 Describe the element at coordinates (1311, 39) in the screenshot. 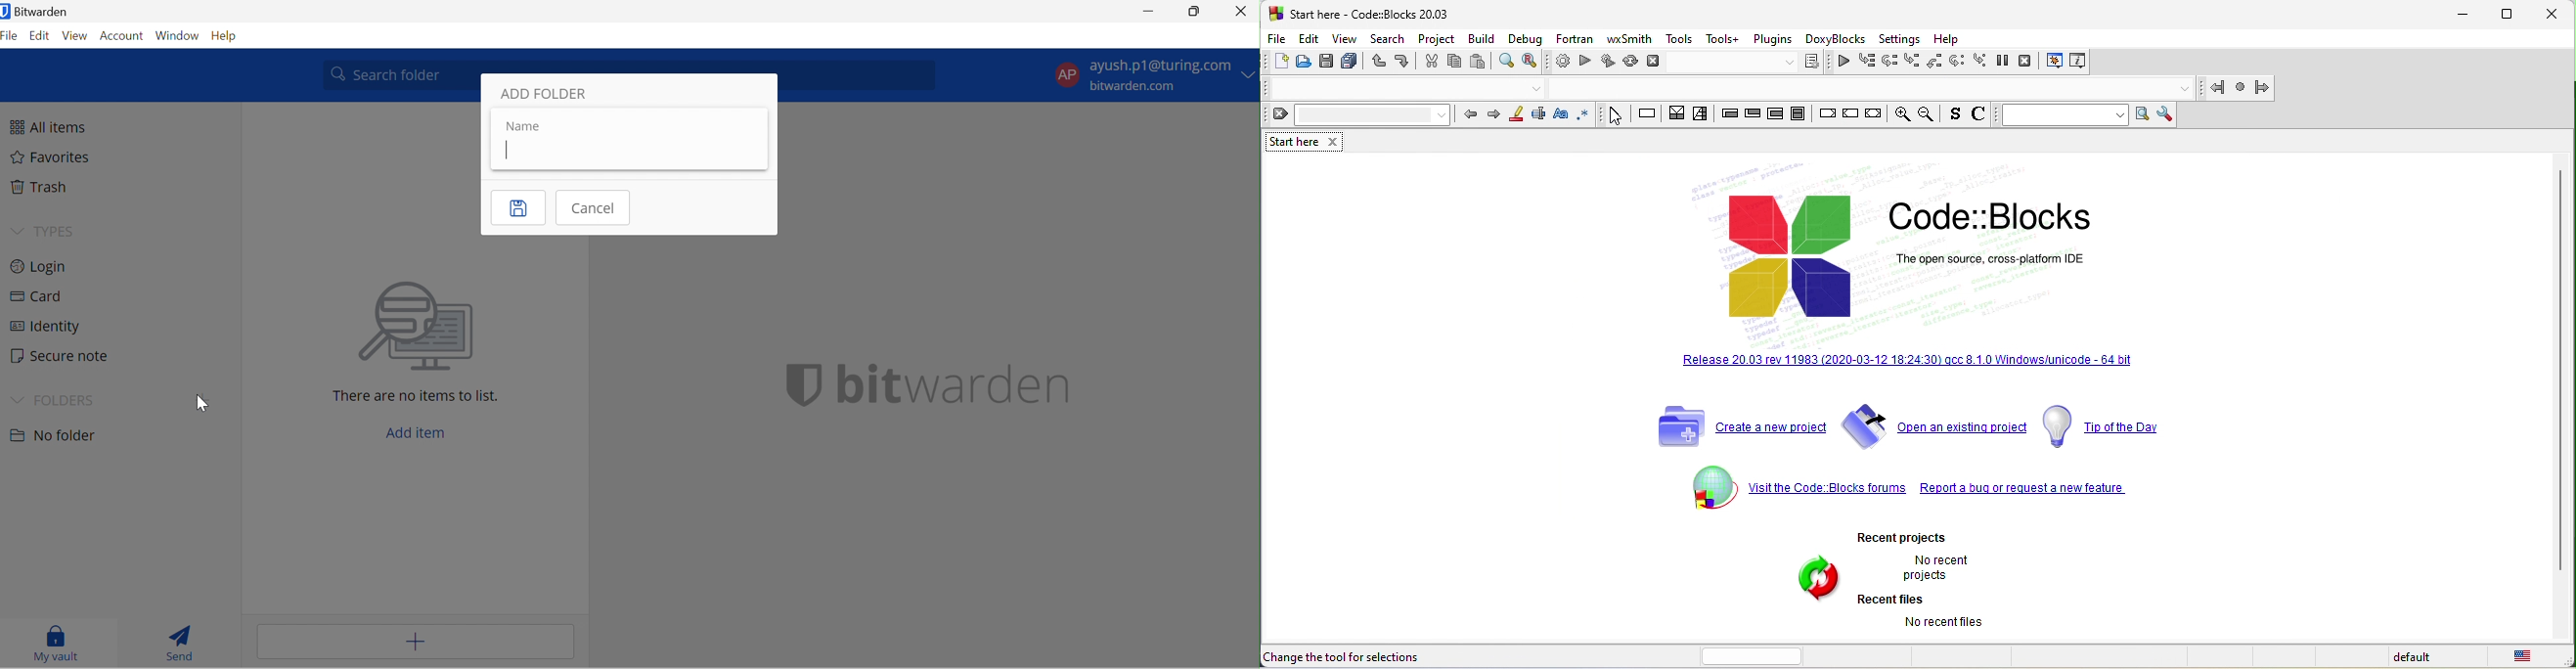

I see `edit` at that location.